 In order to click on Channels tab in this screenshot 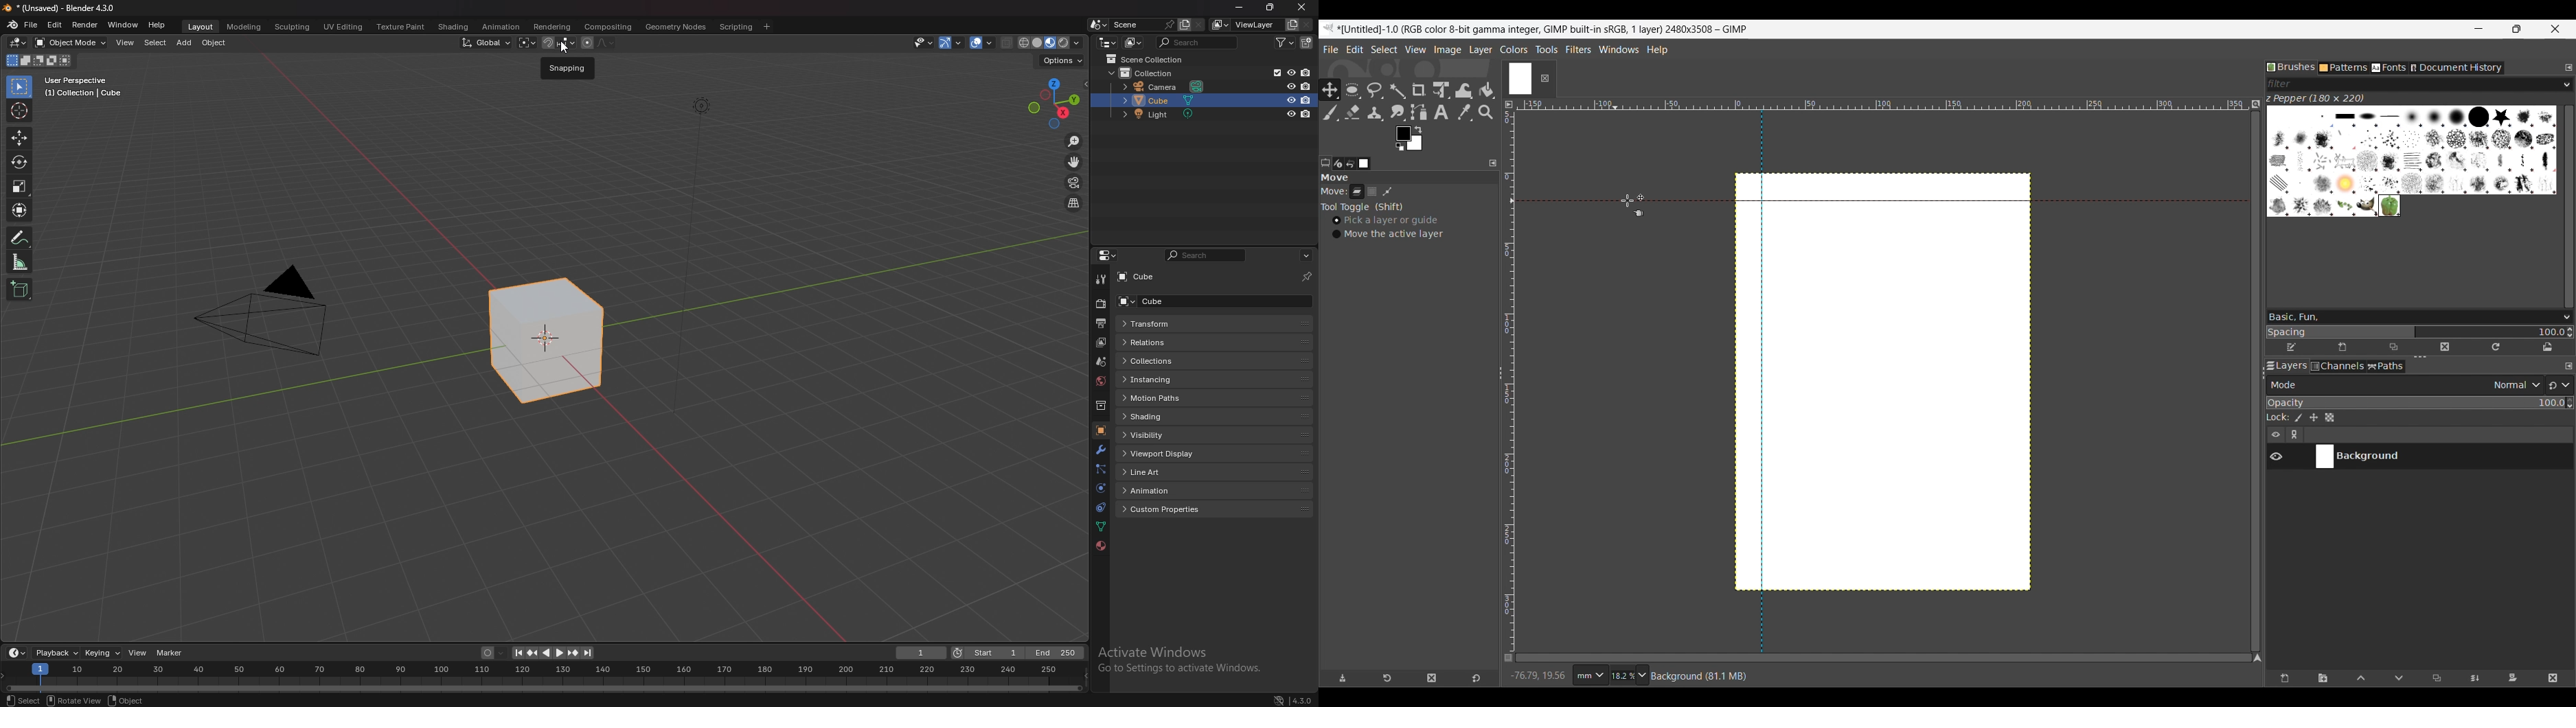, I will do `click(2338, 366)`.